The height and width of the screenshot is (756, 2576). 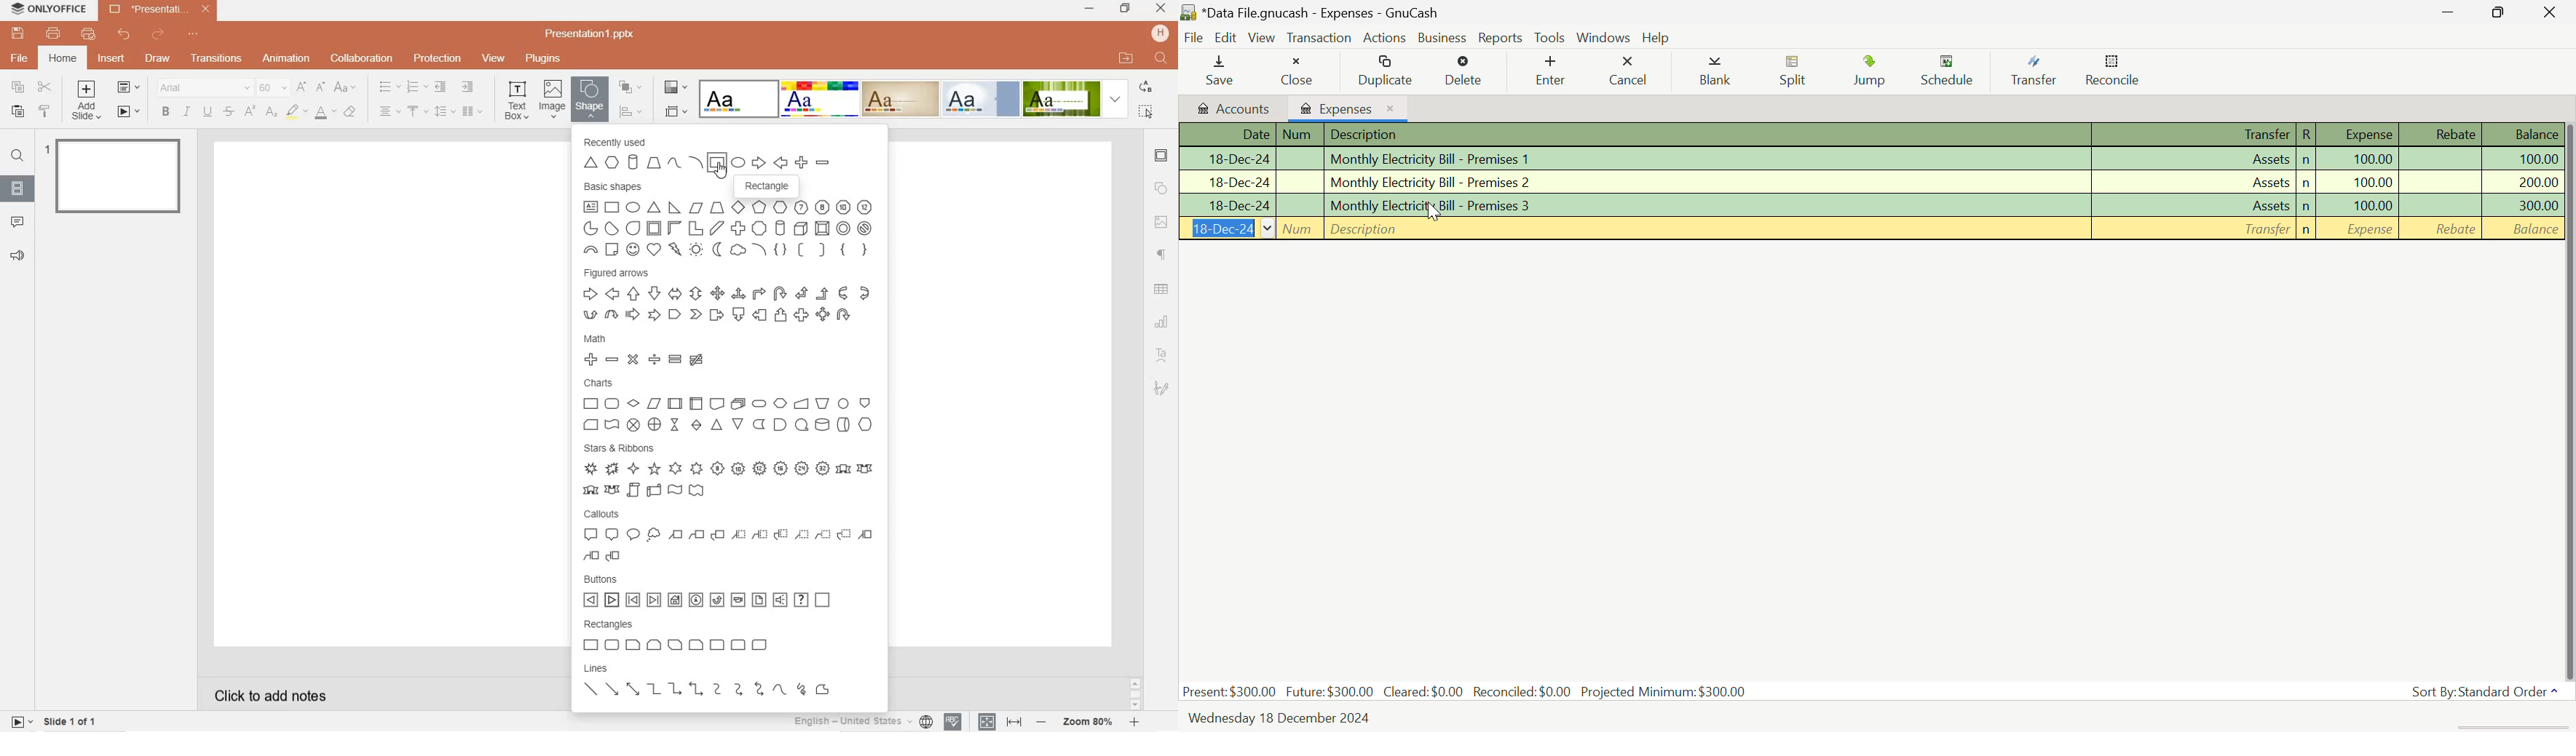 I want to click on Rectangle Callout, so click(x=591, y=534).